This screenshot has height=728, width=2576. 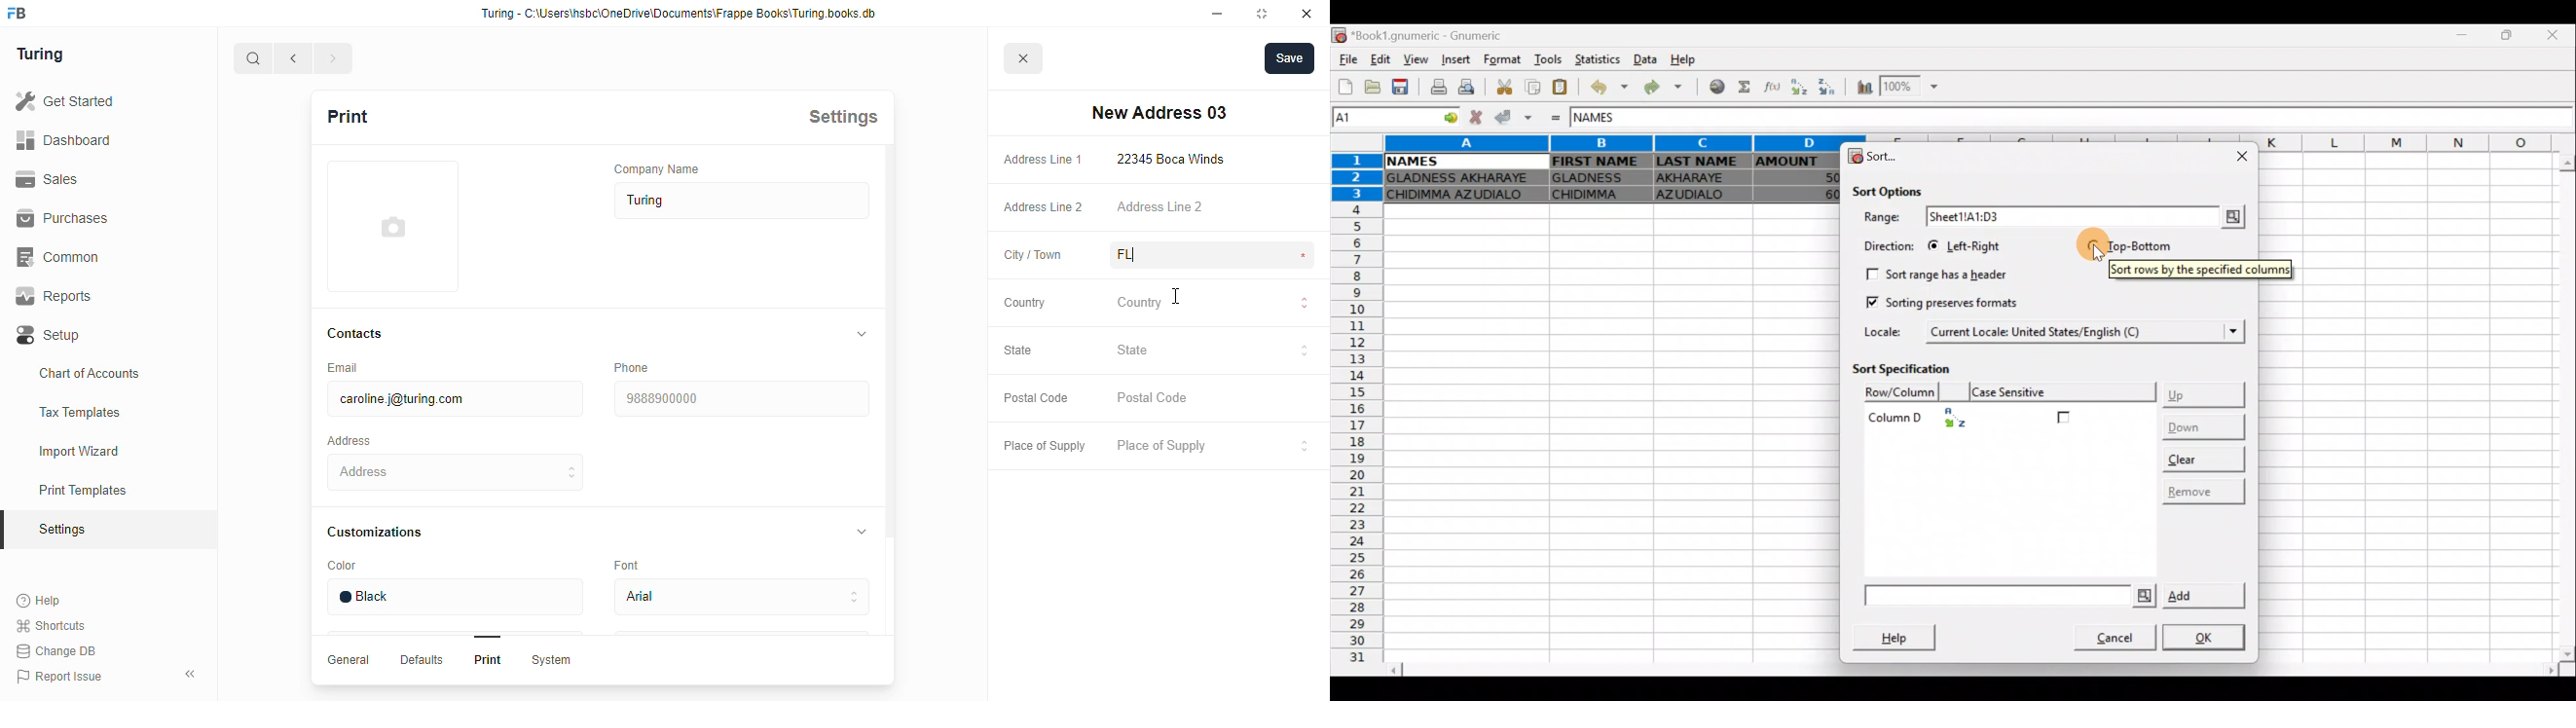 I want to click on common, so click(x=60, y=257).